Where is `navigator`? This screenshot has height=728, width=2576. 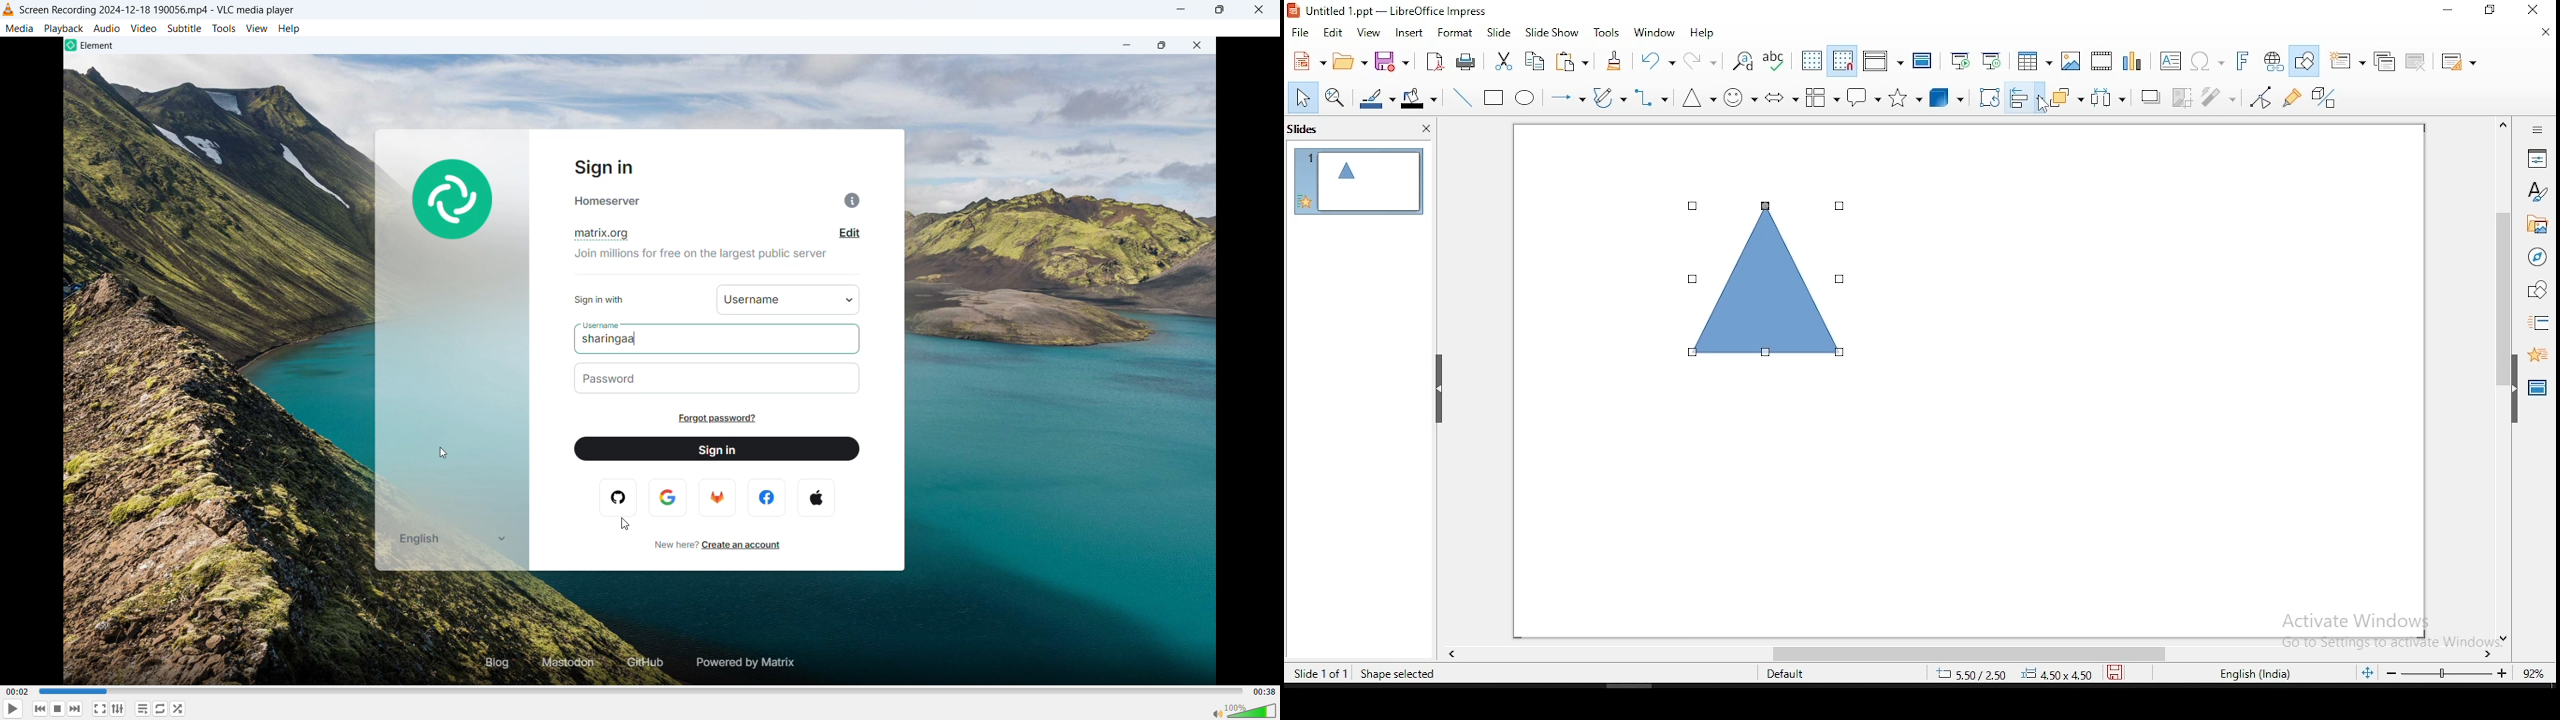 navigator is located at coordinates (2539, 260).